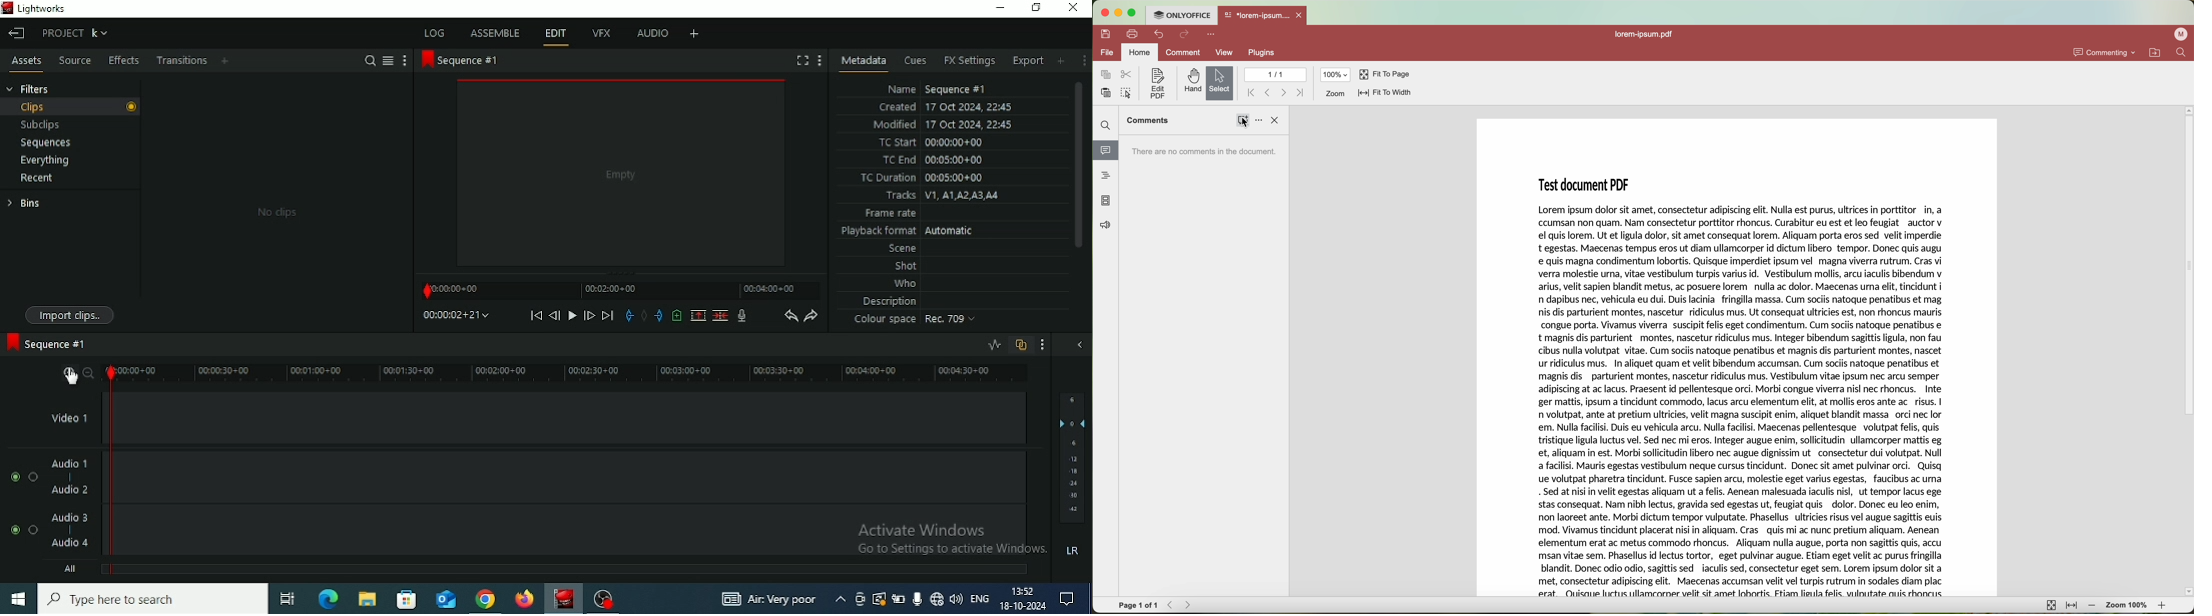 The image size is (2212, 616). Describe the element at coordinates (1243, 121) in the screenshot. I see `click on comments` at that location.